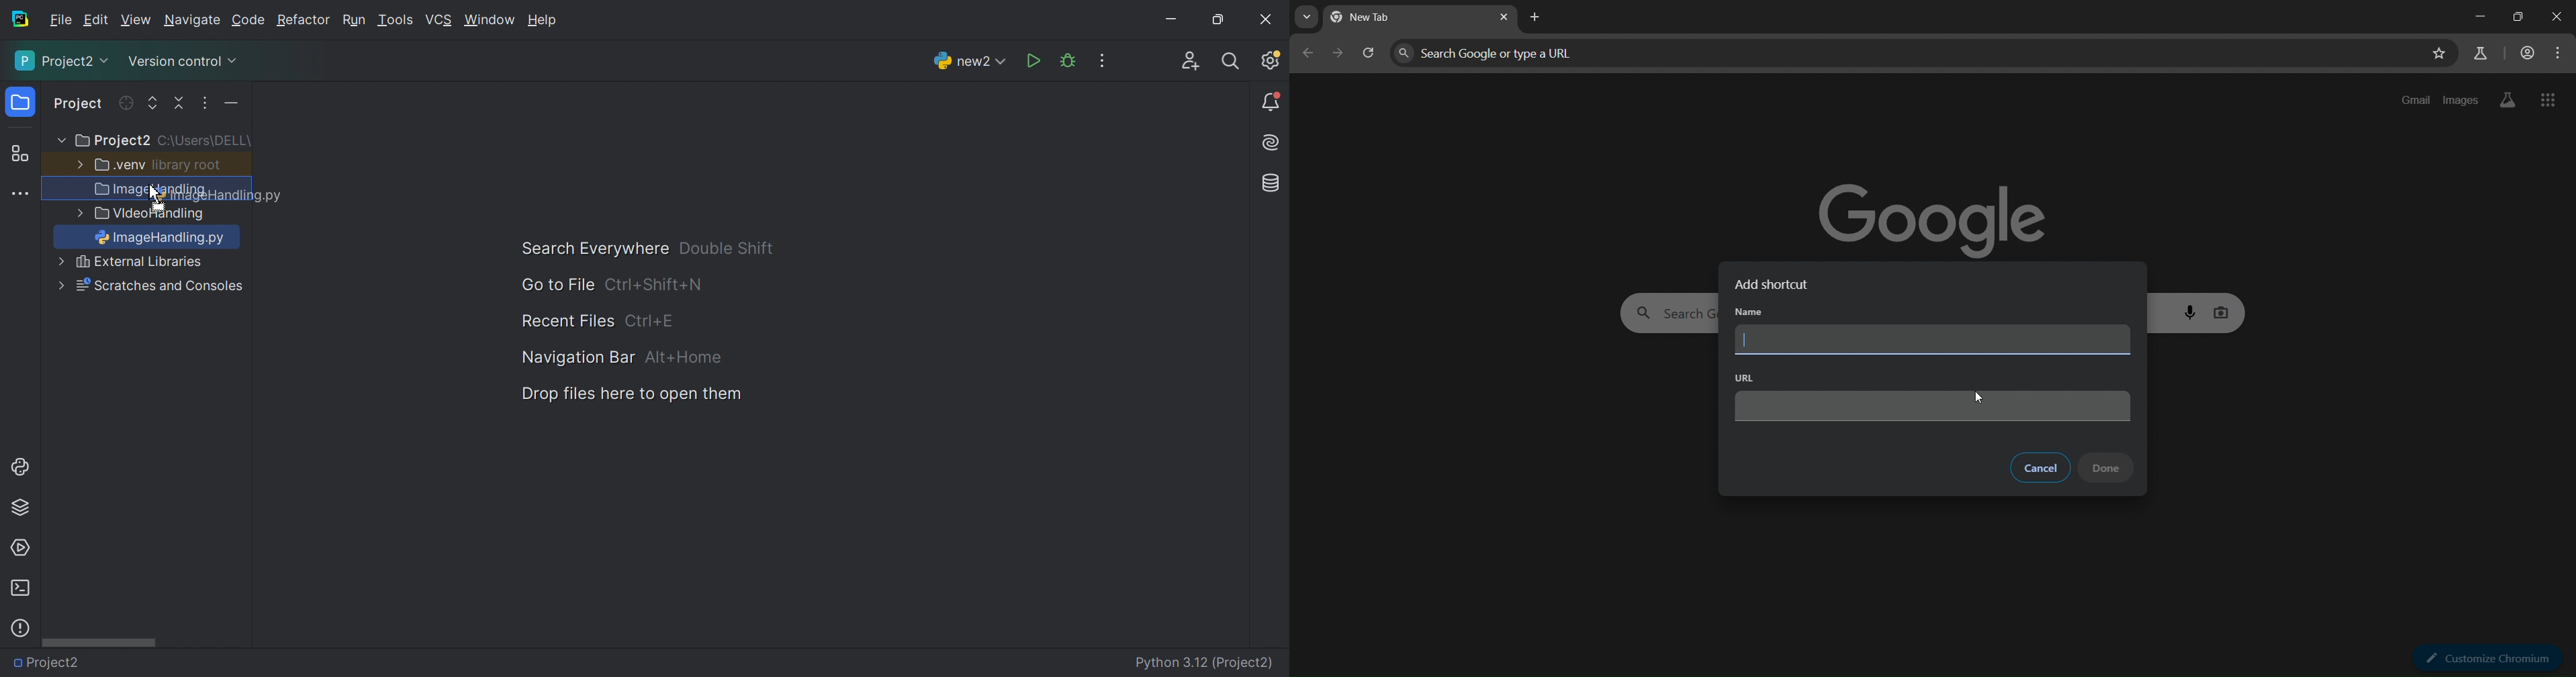  Describe the element at coordinates (1778, 285) in the screenshot. I see `add shortcut` at that location.